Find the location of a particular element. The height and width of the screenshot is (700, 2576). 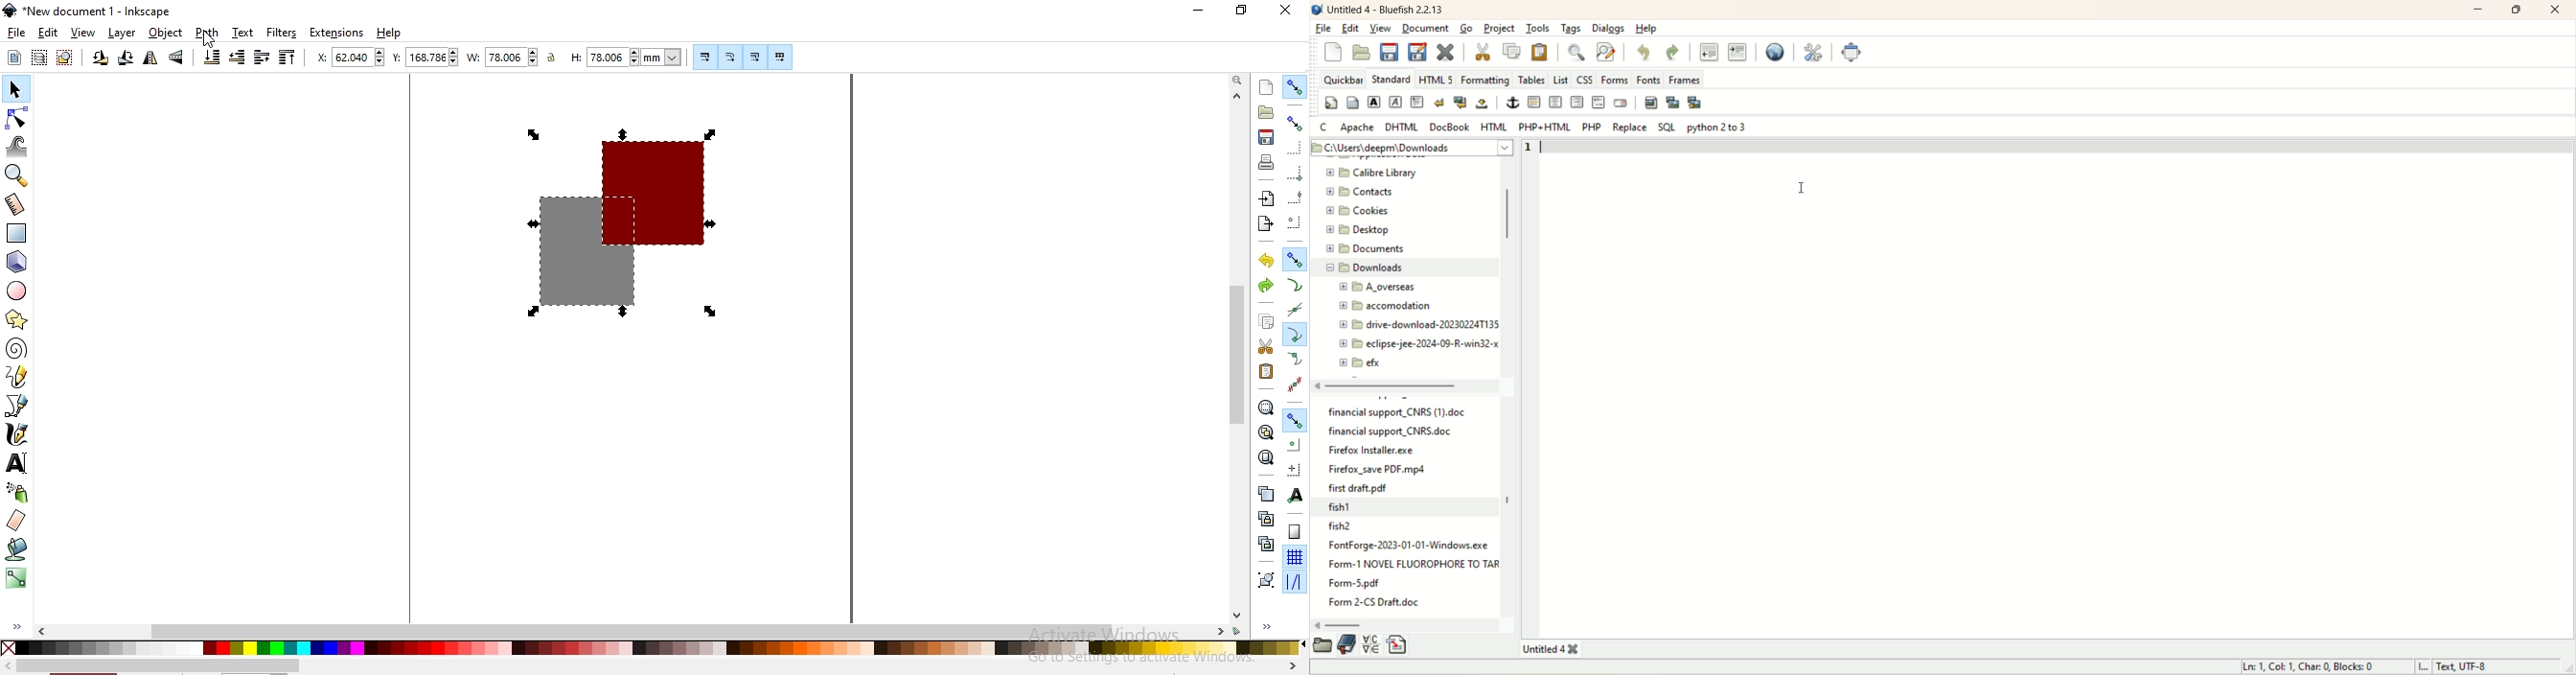

move gradient along with objects is located at coordinates (755, 58).